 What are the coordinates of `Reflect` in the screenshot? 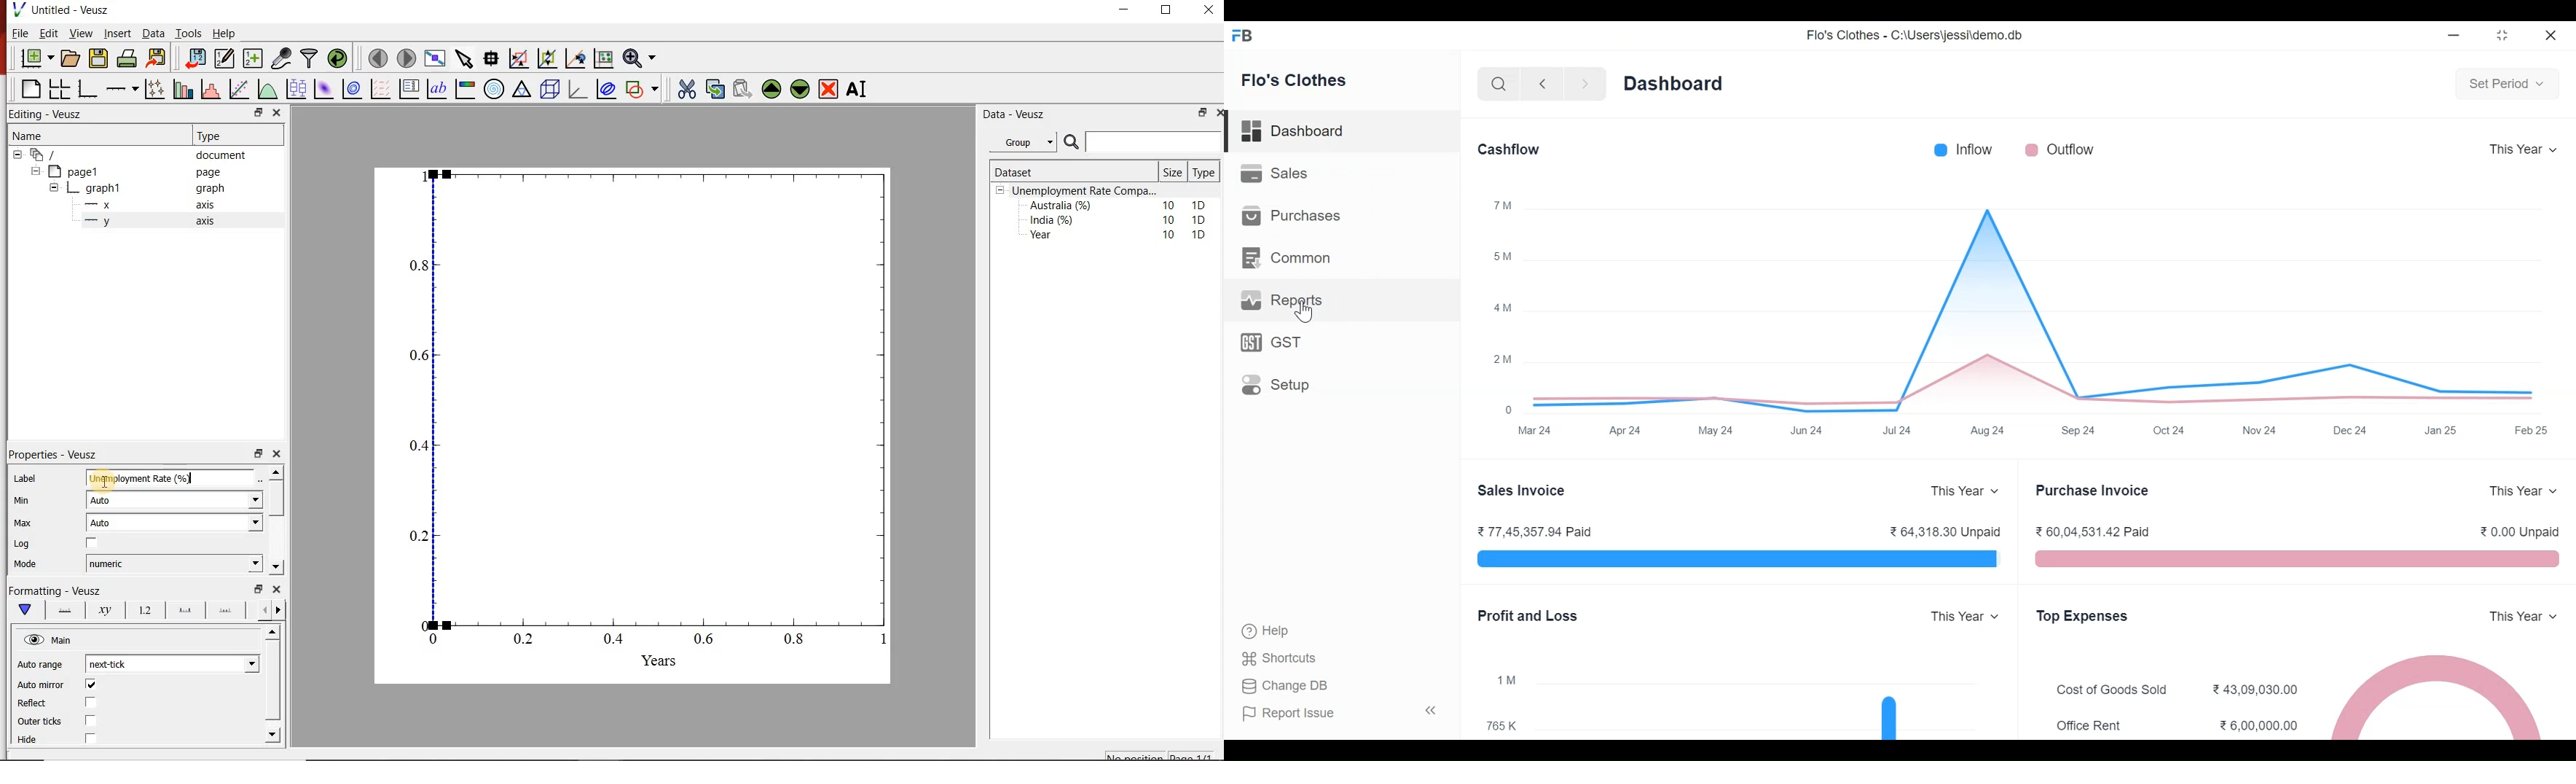 It's located at (33, 704).